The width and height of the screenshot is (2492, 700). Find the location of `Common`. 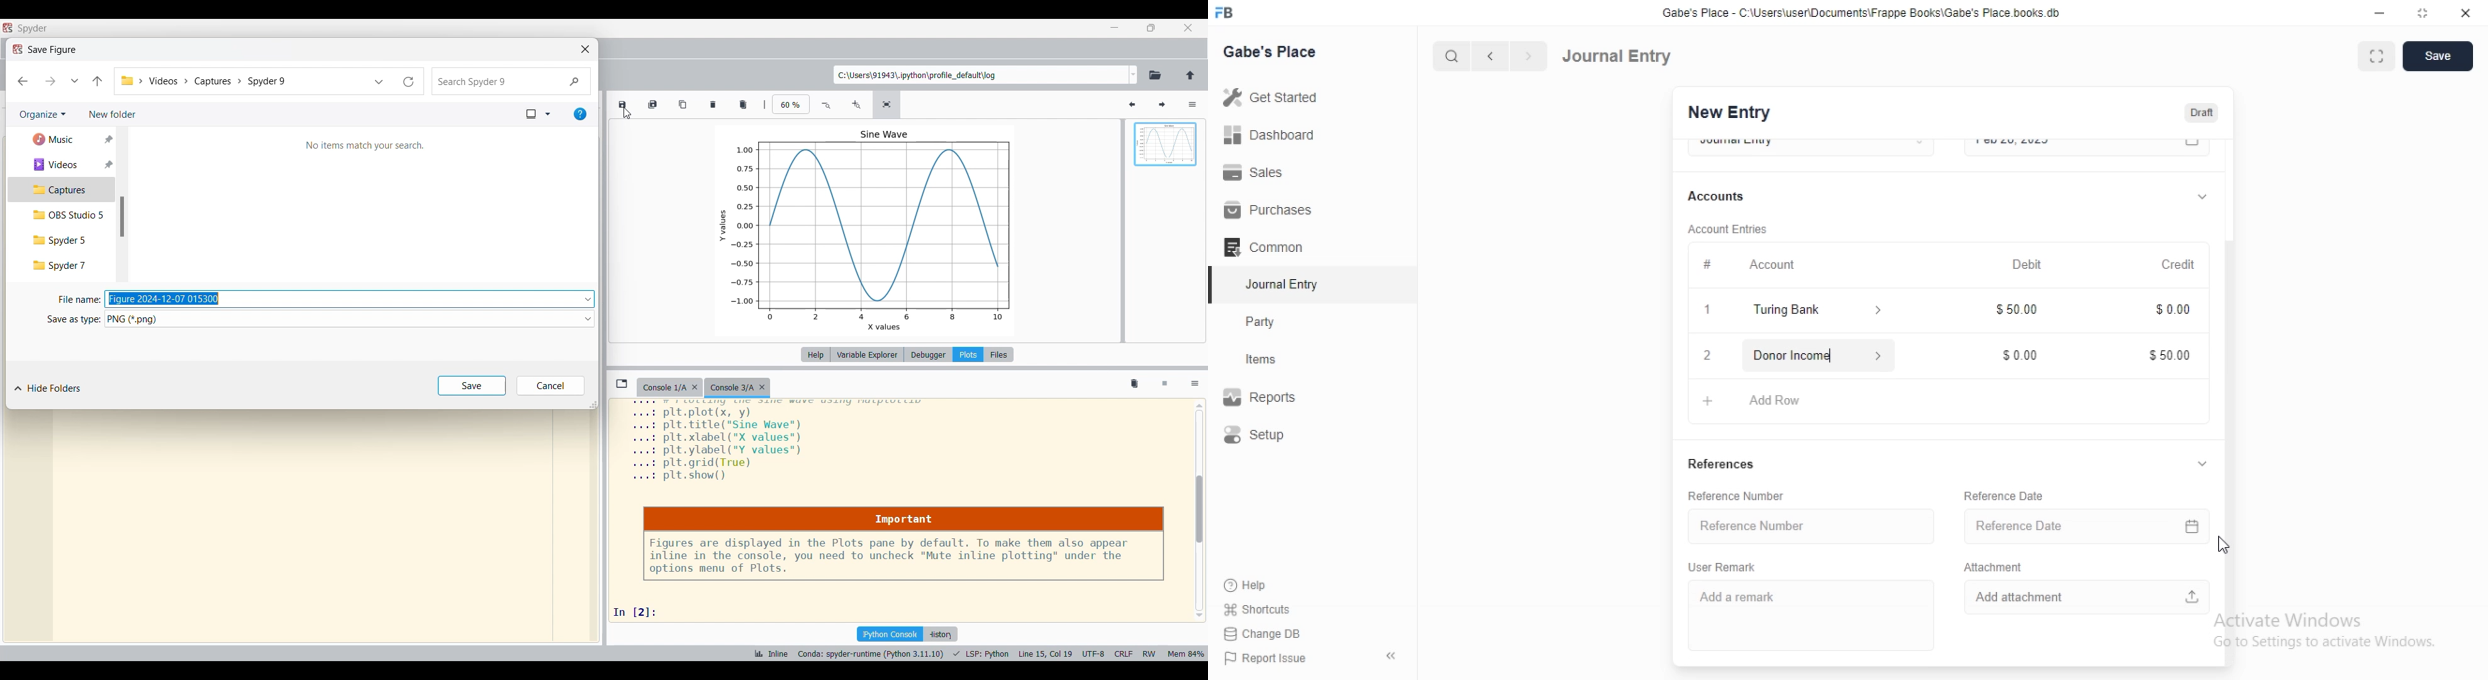

Common is located at coordinates (1269, 247).